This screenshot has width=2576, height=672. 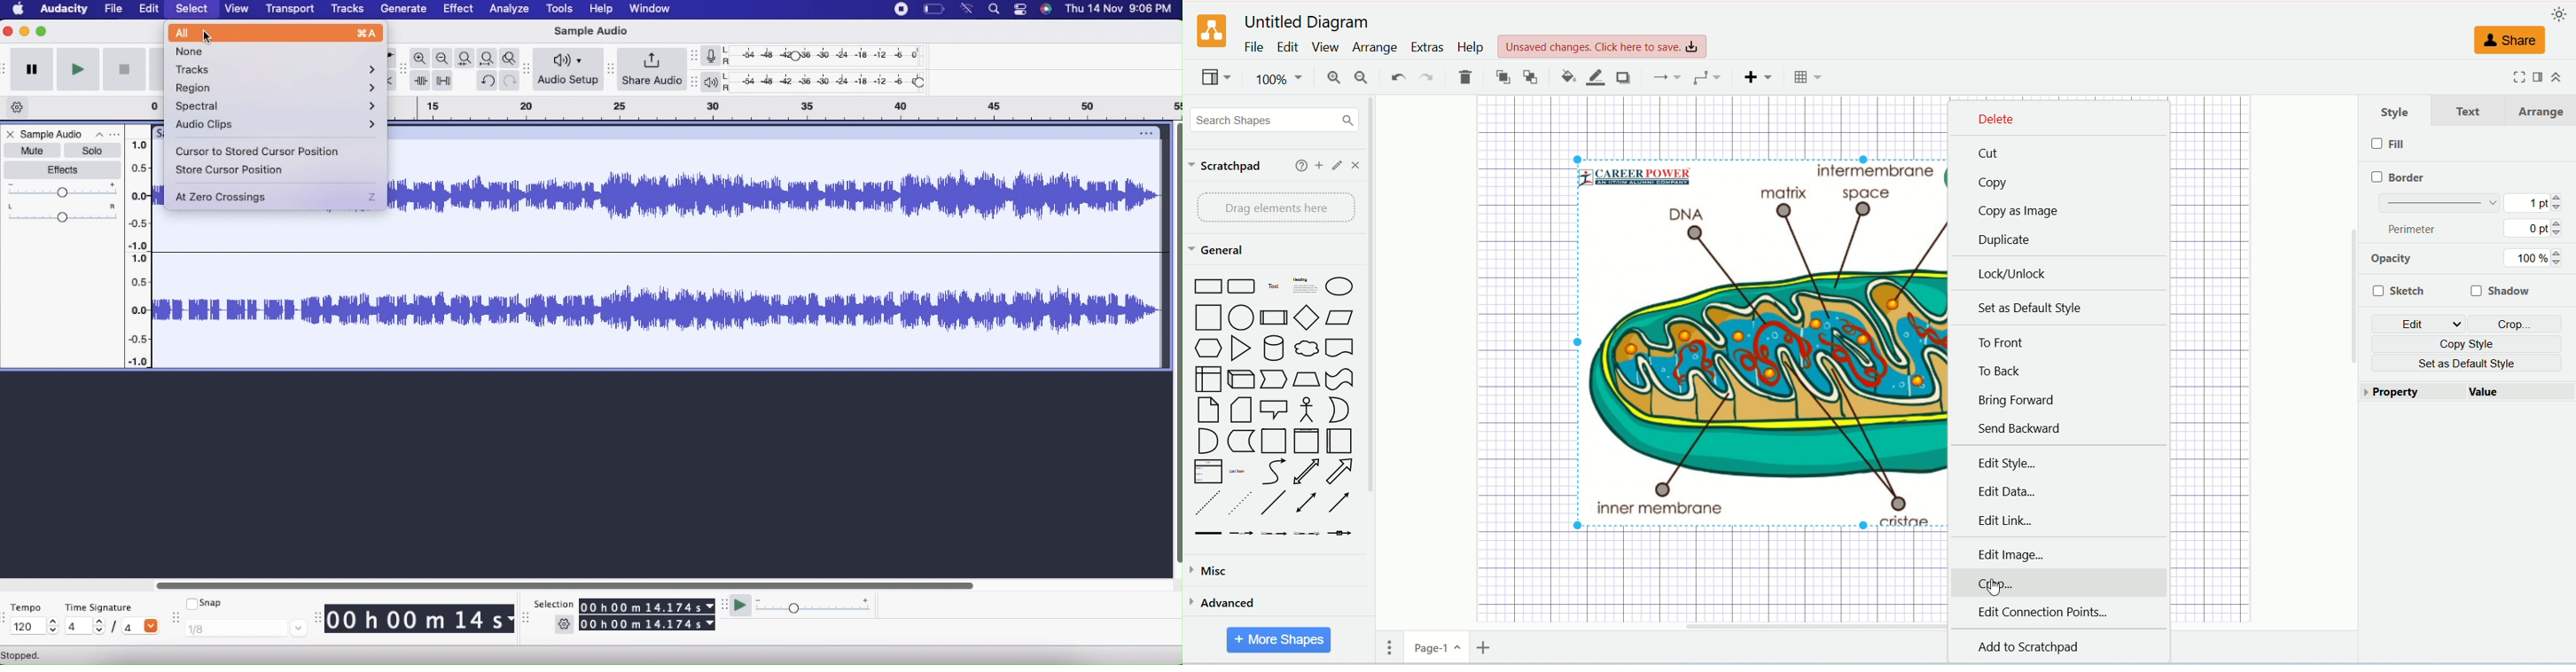 I want to click on border, so click(x=2403, y=176).